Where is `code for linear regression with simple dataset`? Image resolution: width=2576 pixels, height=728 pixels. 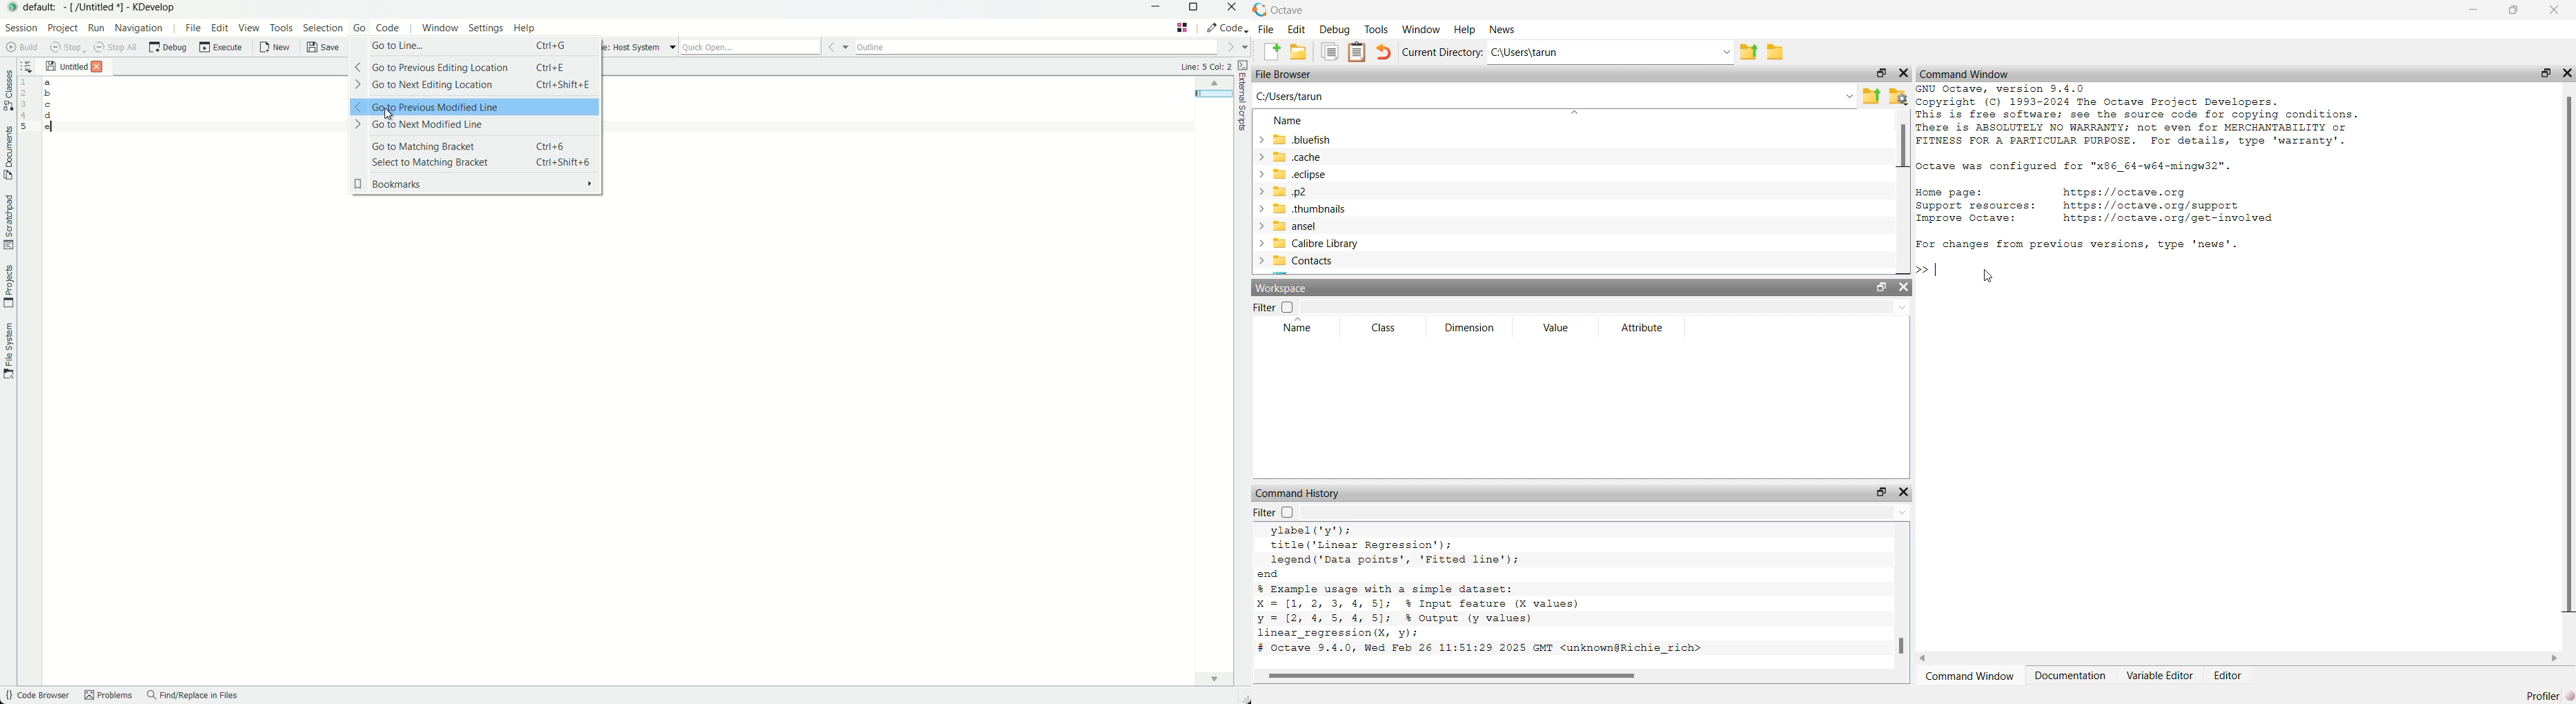 code for linear regression with simple dataset is located at coordinates (1442, 612).